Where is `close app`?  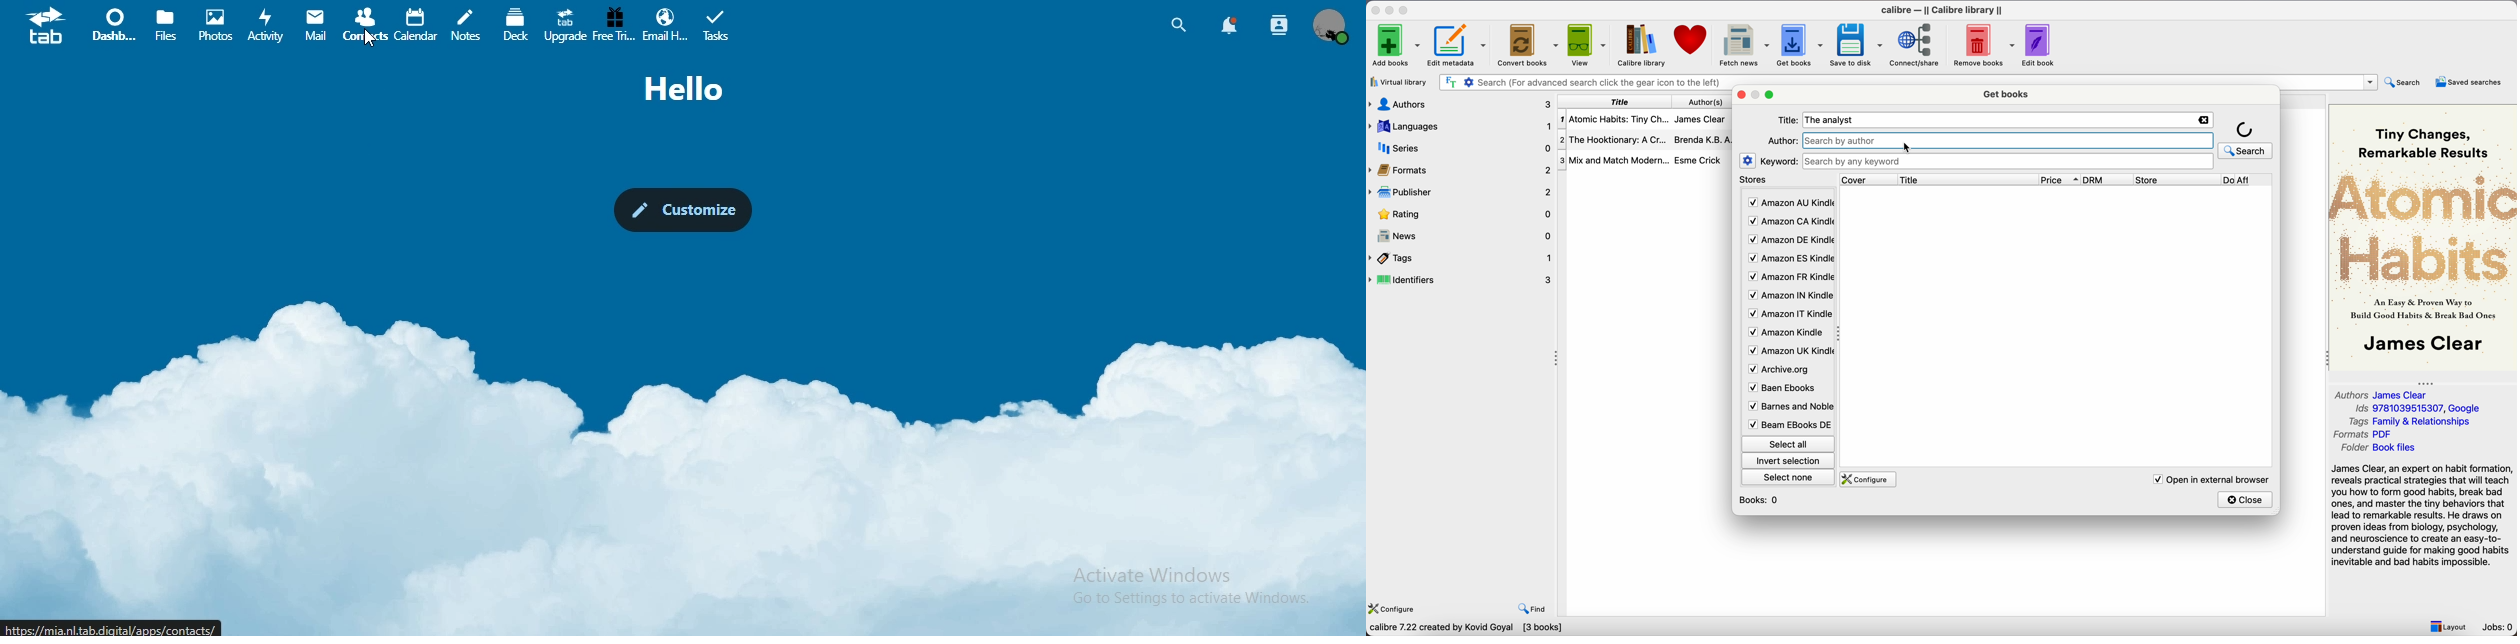
close app is located at coordinates (1375, 10).